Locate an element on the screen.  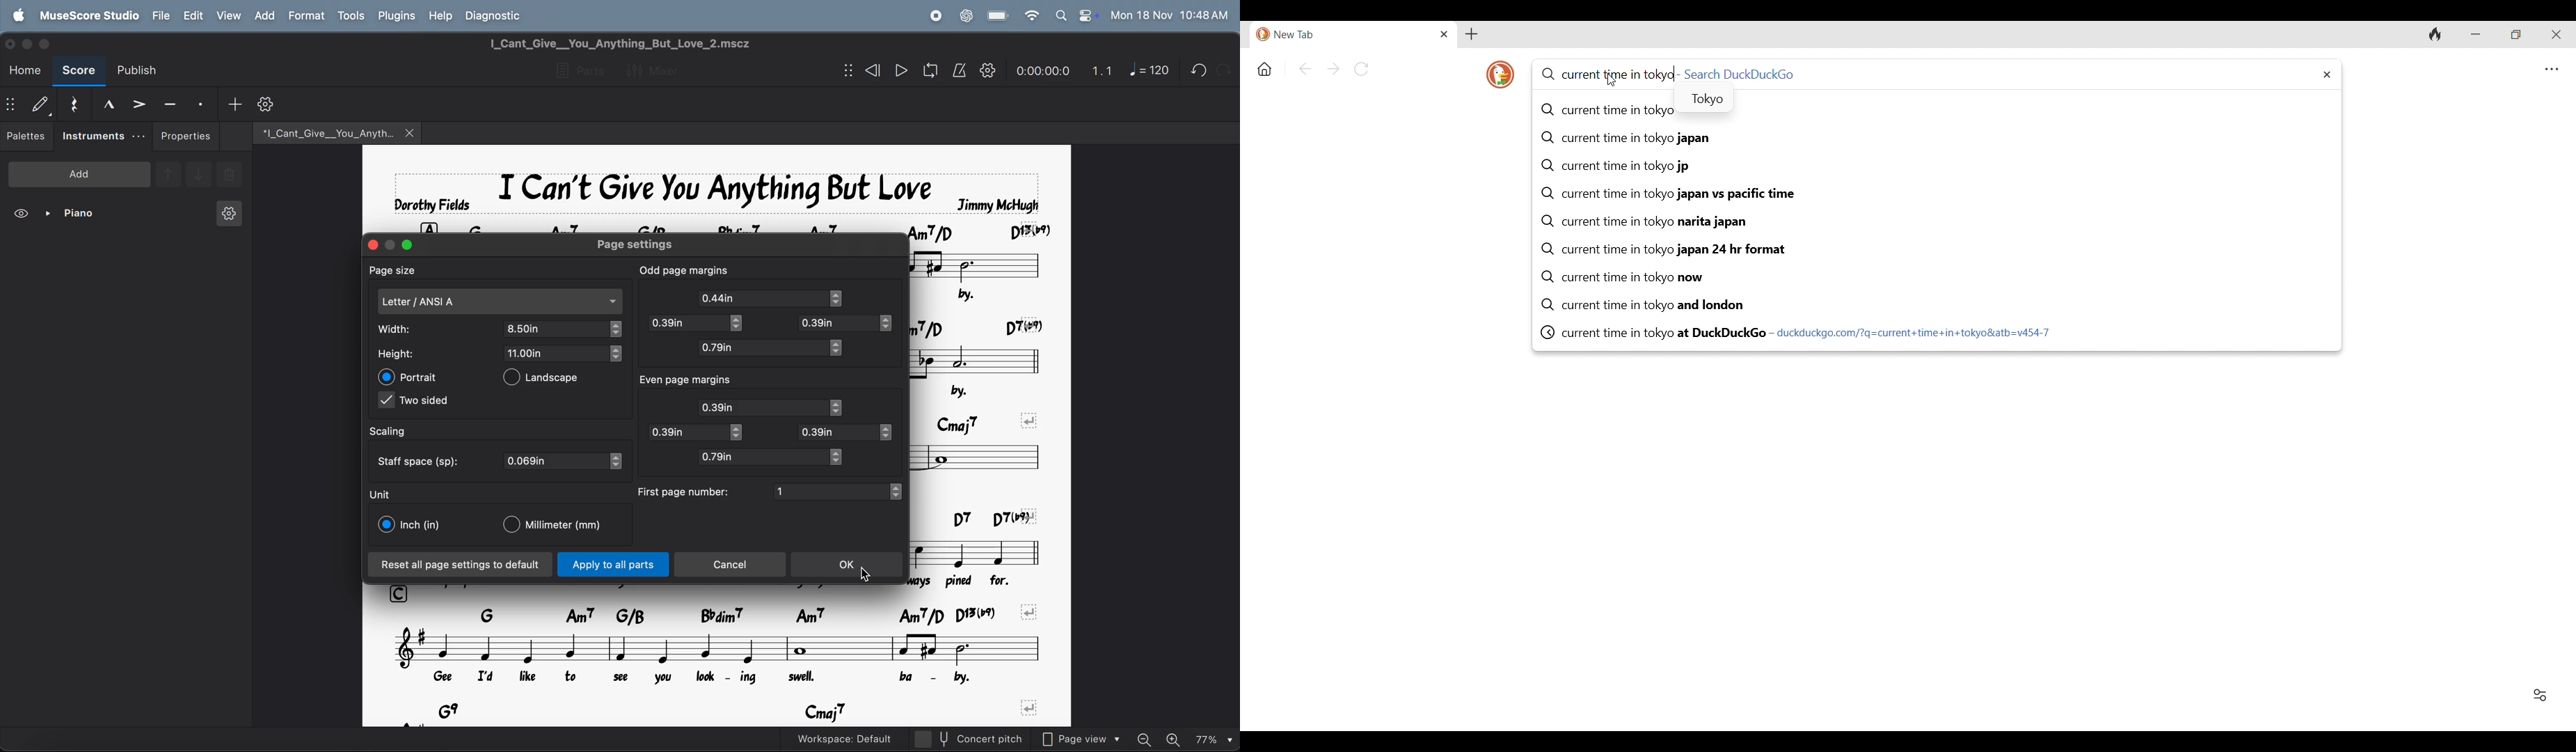
muse score studio is located at coordinates (89, 14).